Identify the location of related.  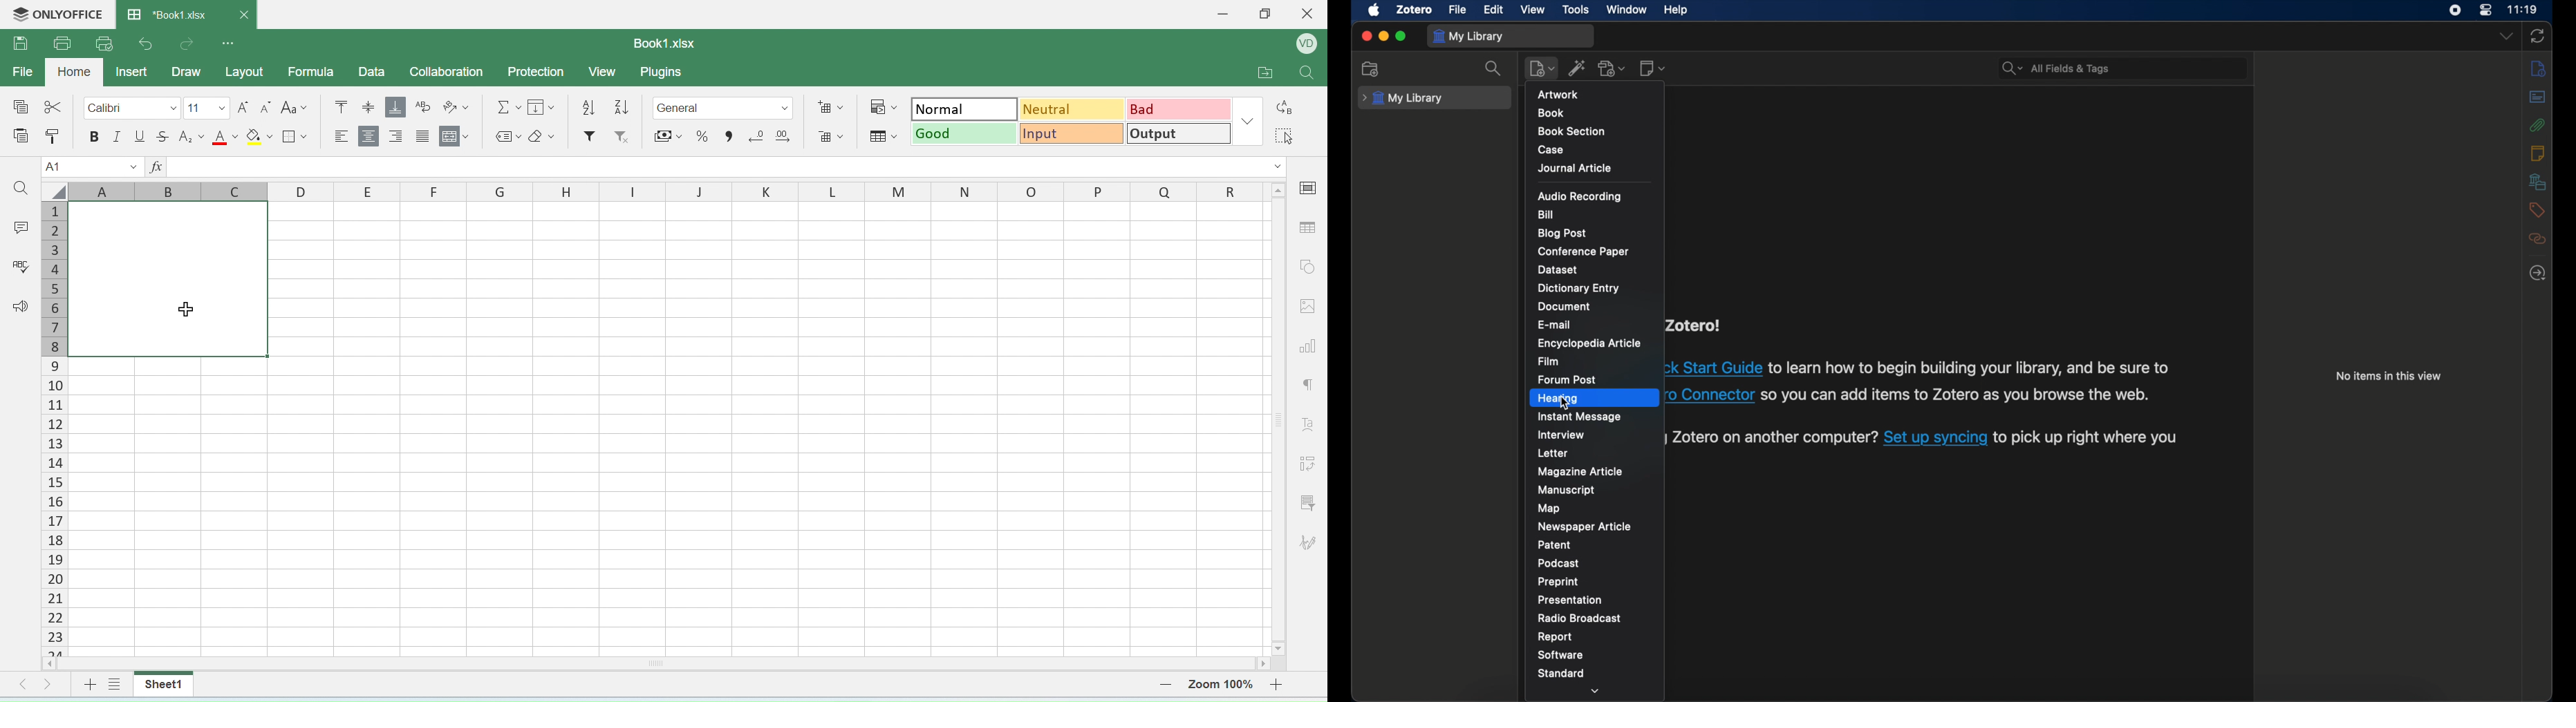
(2537, 239).